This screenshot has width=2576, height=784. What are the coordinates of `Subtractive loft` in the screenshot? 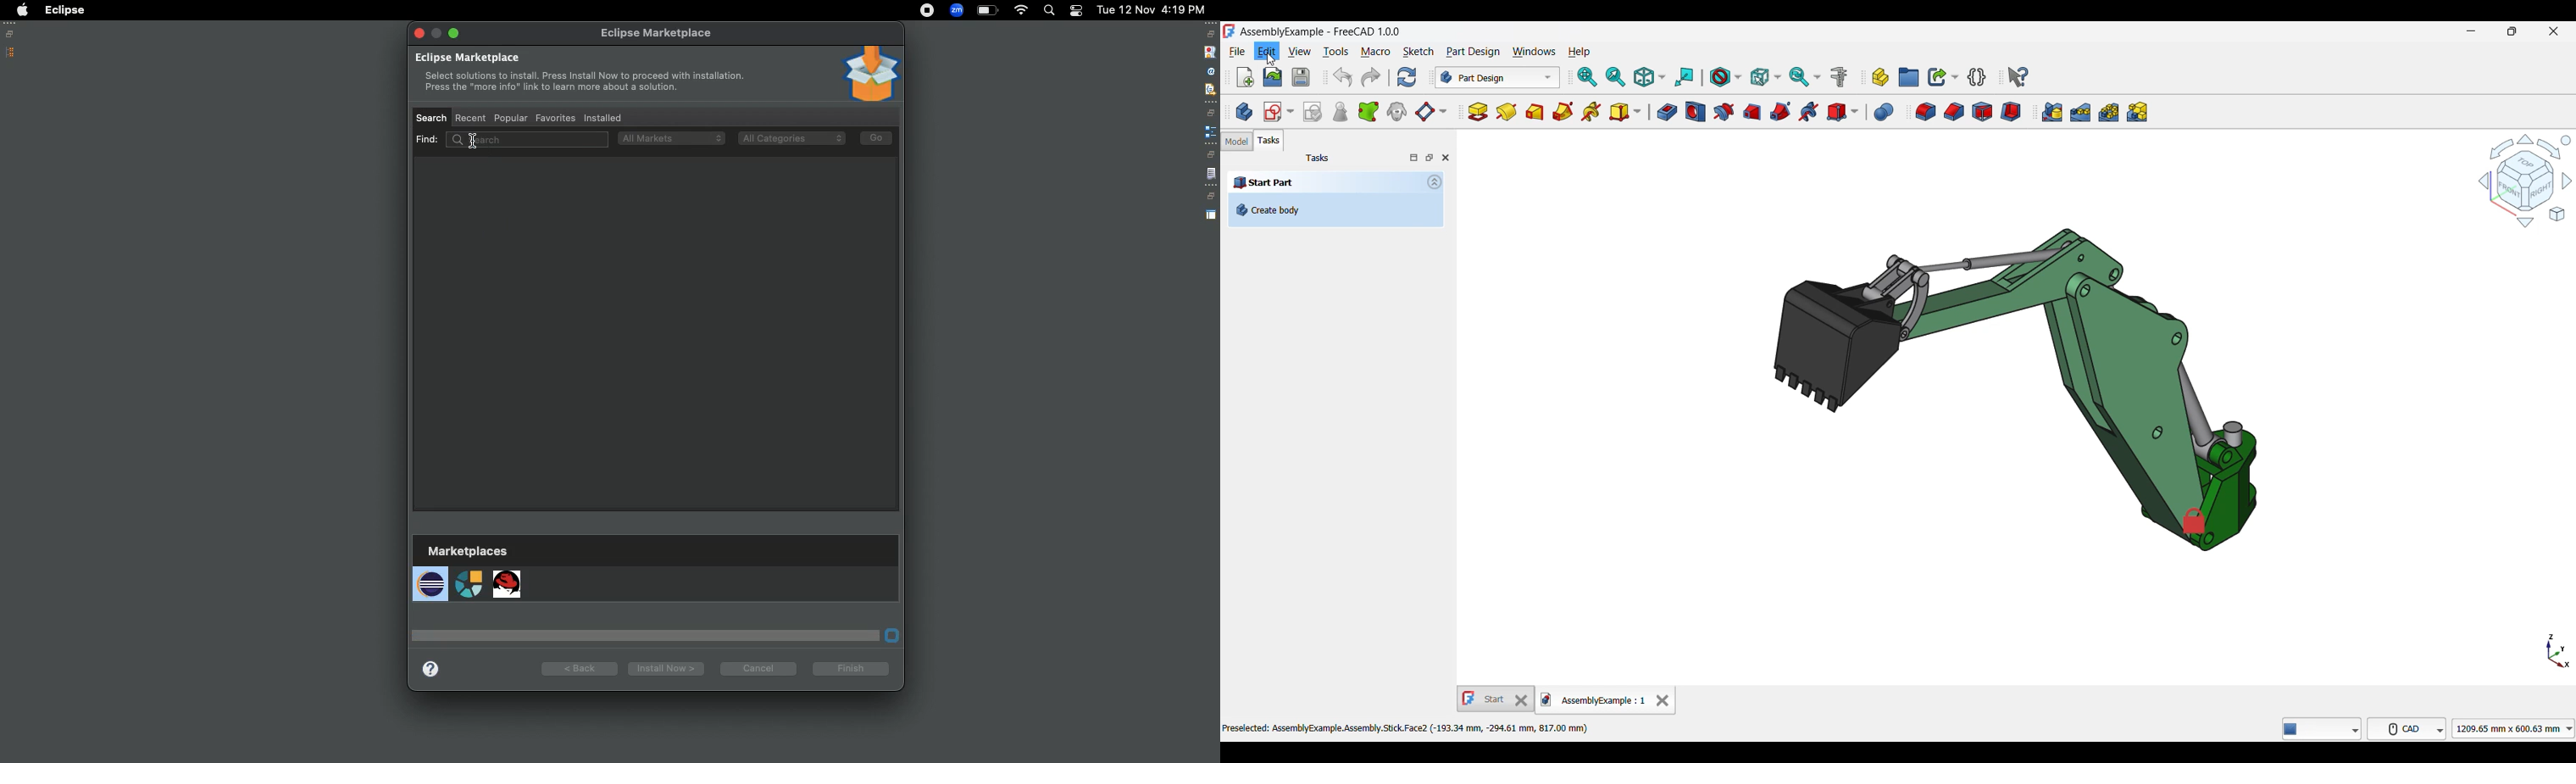 It's located at (1751, 112).